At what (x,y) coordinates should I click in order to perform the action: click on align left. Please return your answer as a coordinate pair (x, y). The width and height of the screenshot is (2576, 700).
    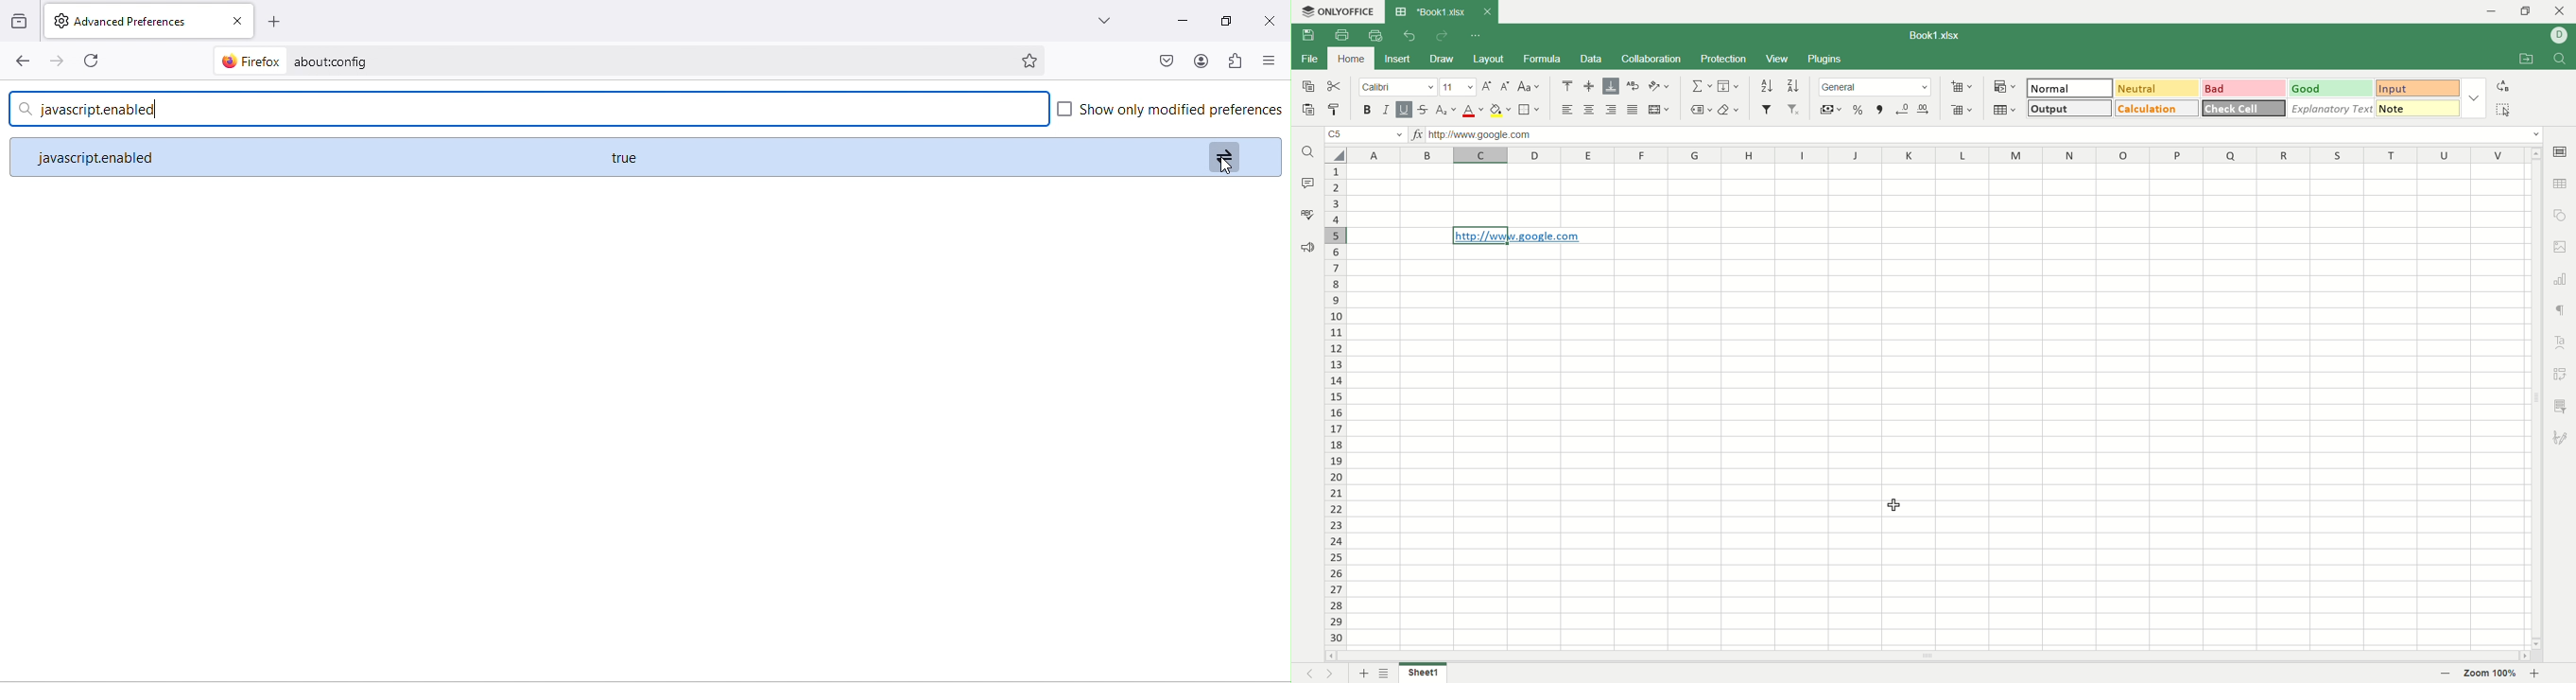
    Looking at the image, I should click on (1570, 110).